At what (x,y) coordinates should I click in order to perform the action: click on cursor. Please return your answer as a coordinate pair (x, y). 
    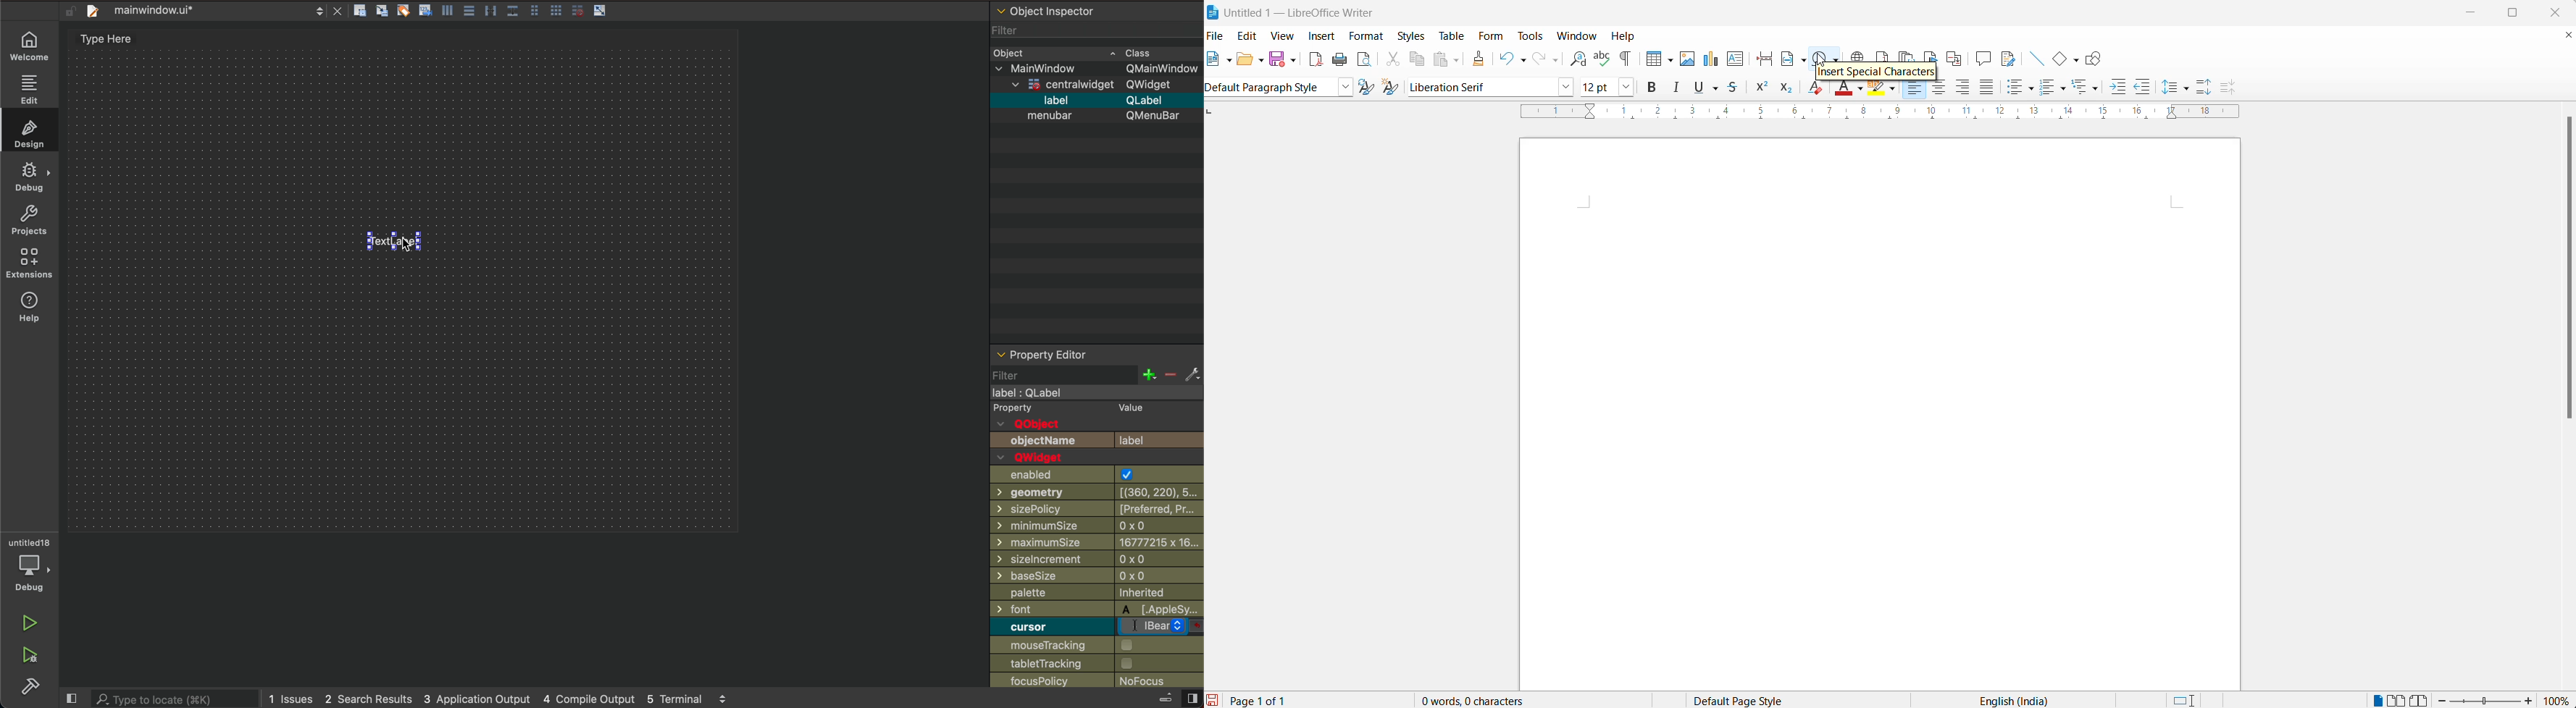
    Looking at the image, I should click on (409, 246).